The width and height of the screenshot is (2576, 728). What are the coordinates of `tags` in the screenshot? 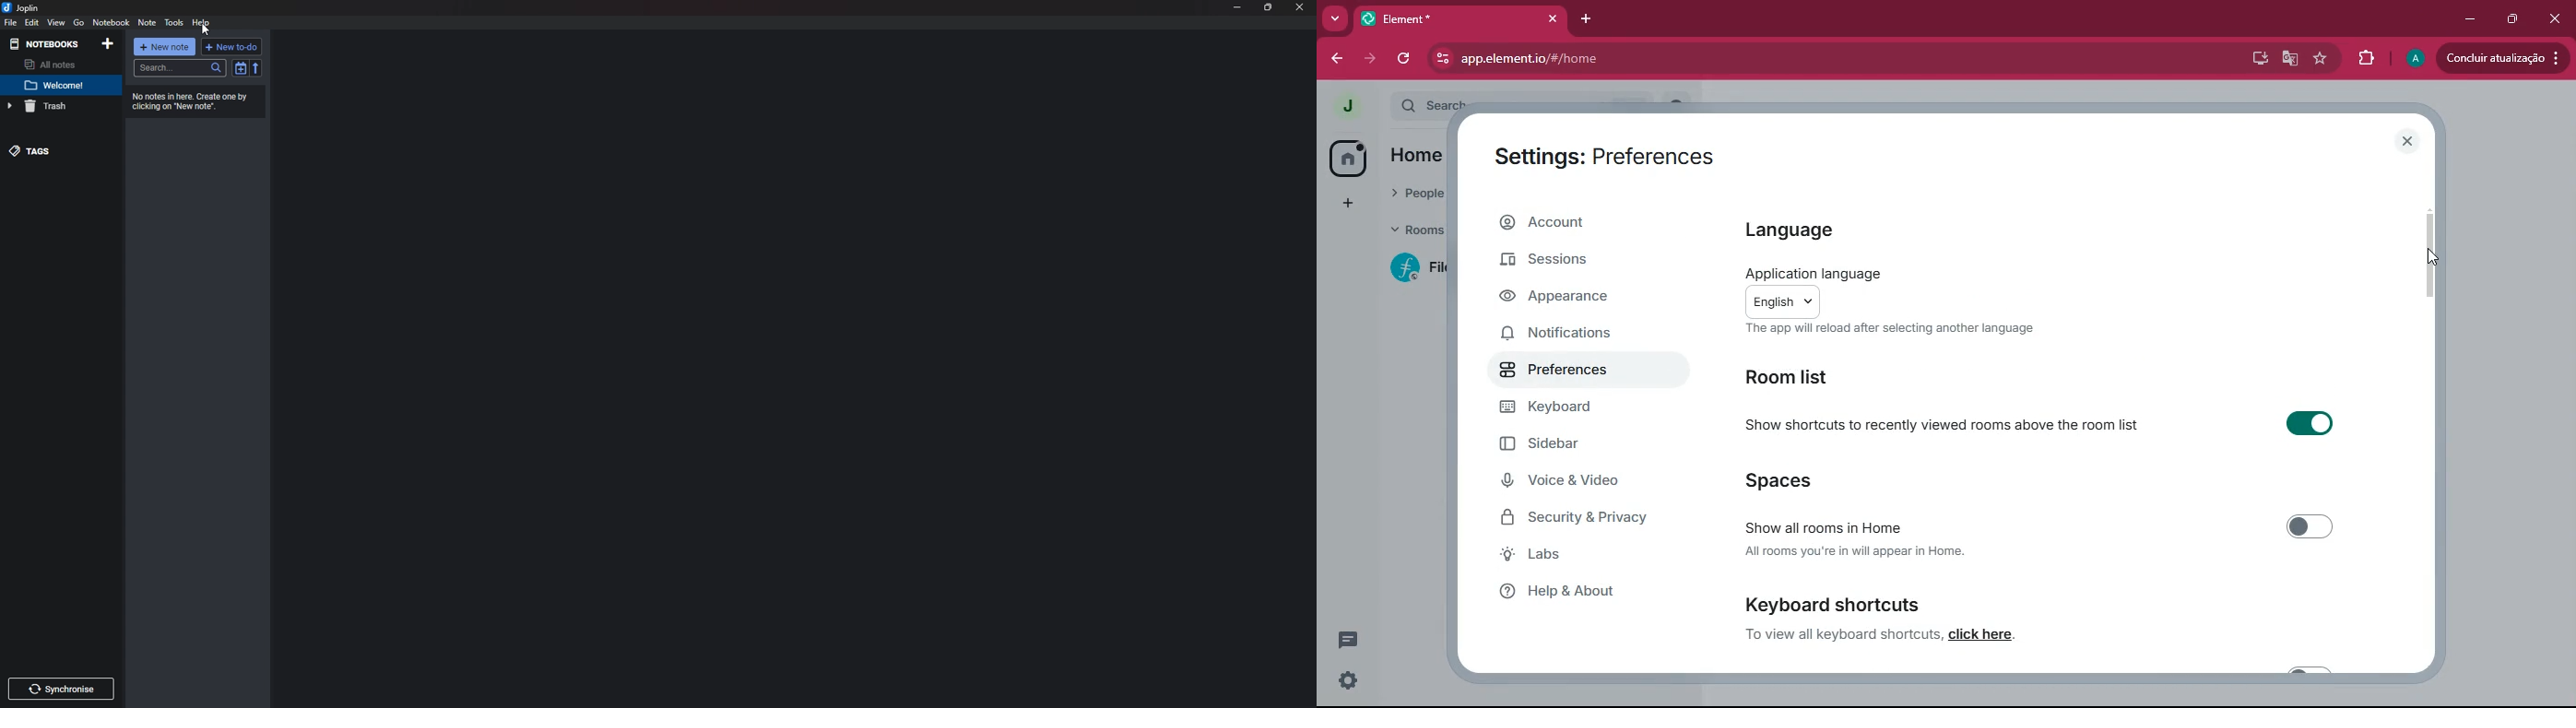 It's located at (56, 151).